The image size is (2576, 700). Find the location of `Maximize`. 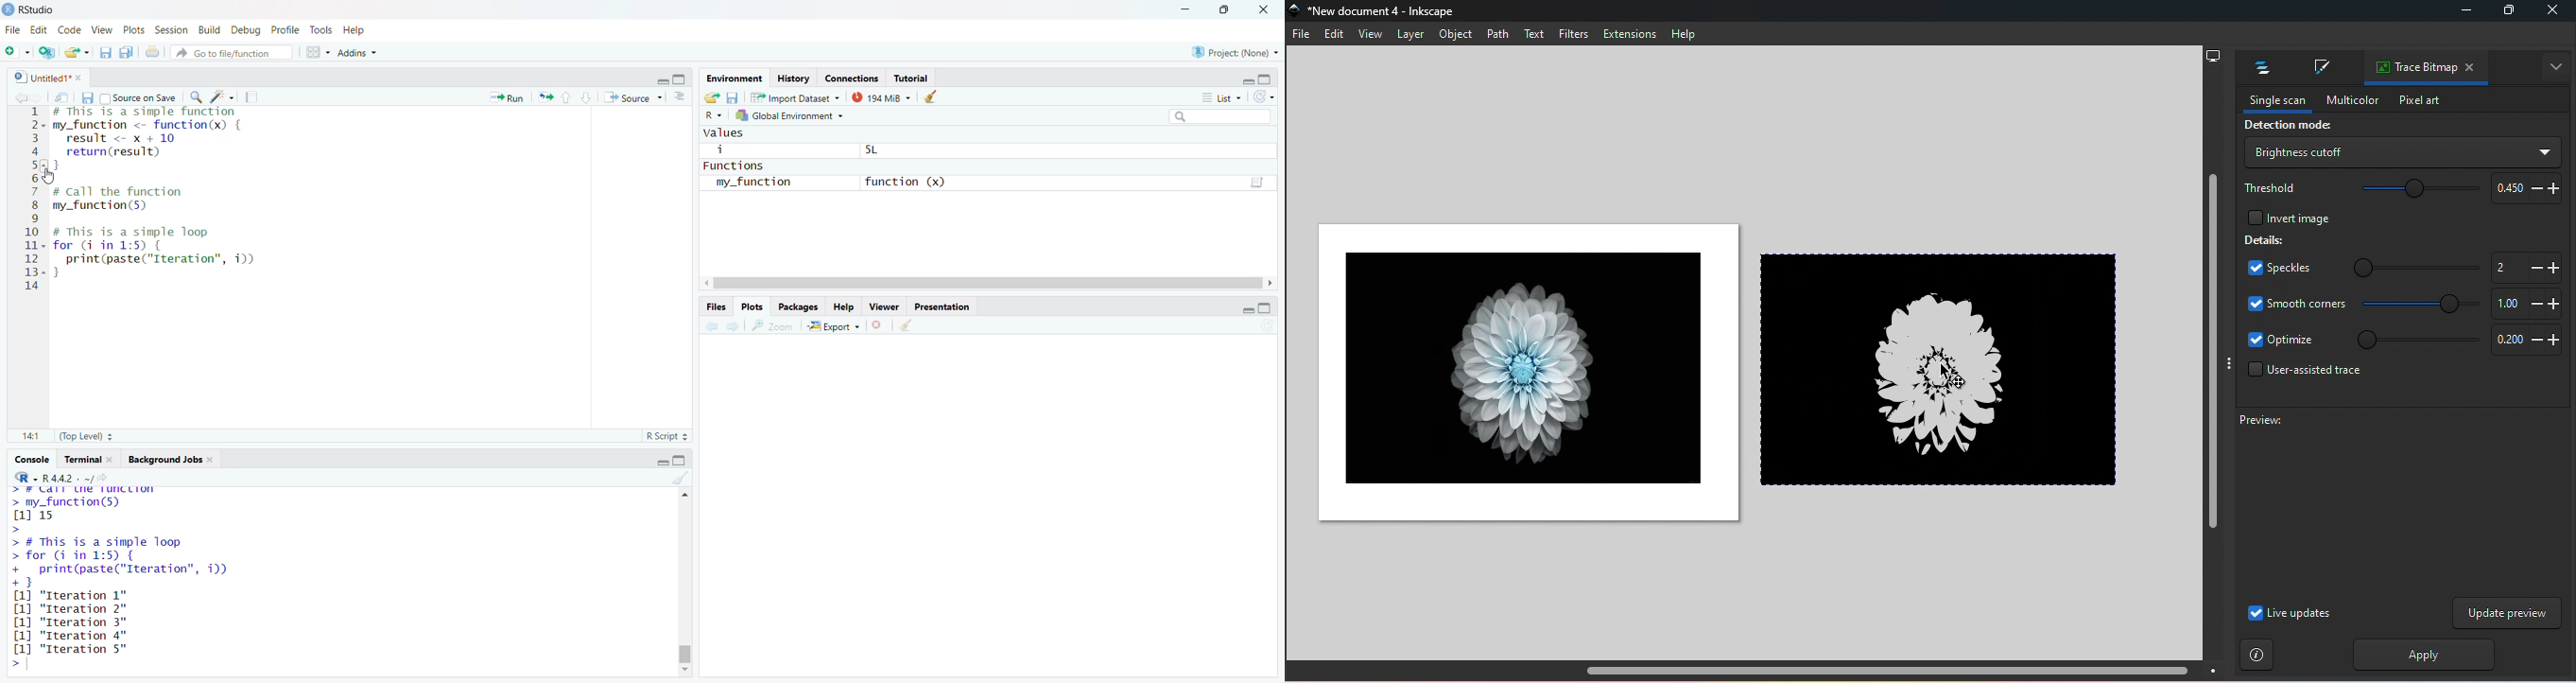

Maximize is located at coordinates (2506, 13).